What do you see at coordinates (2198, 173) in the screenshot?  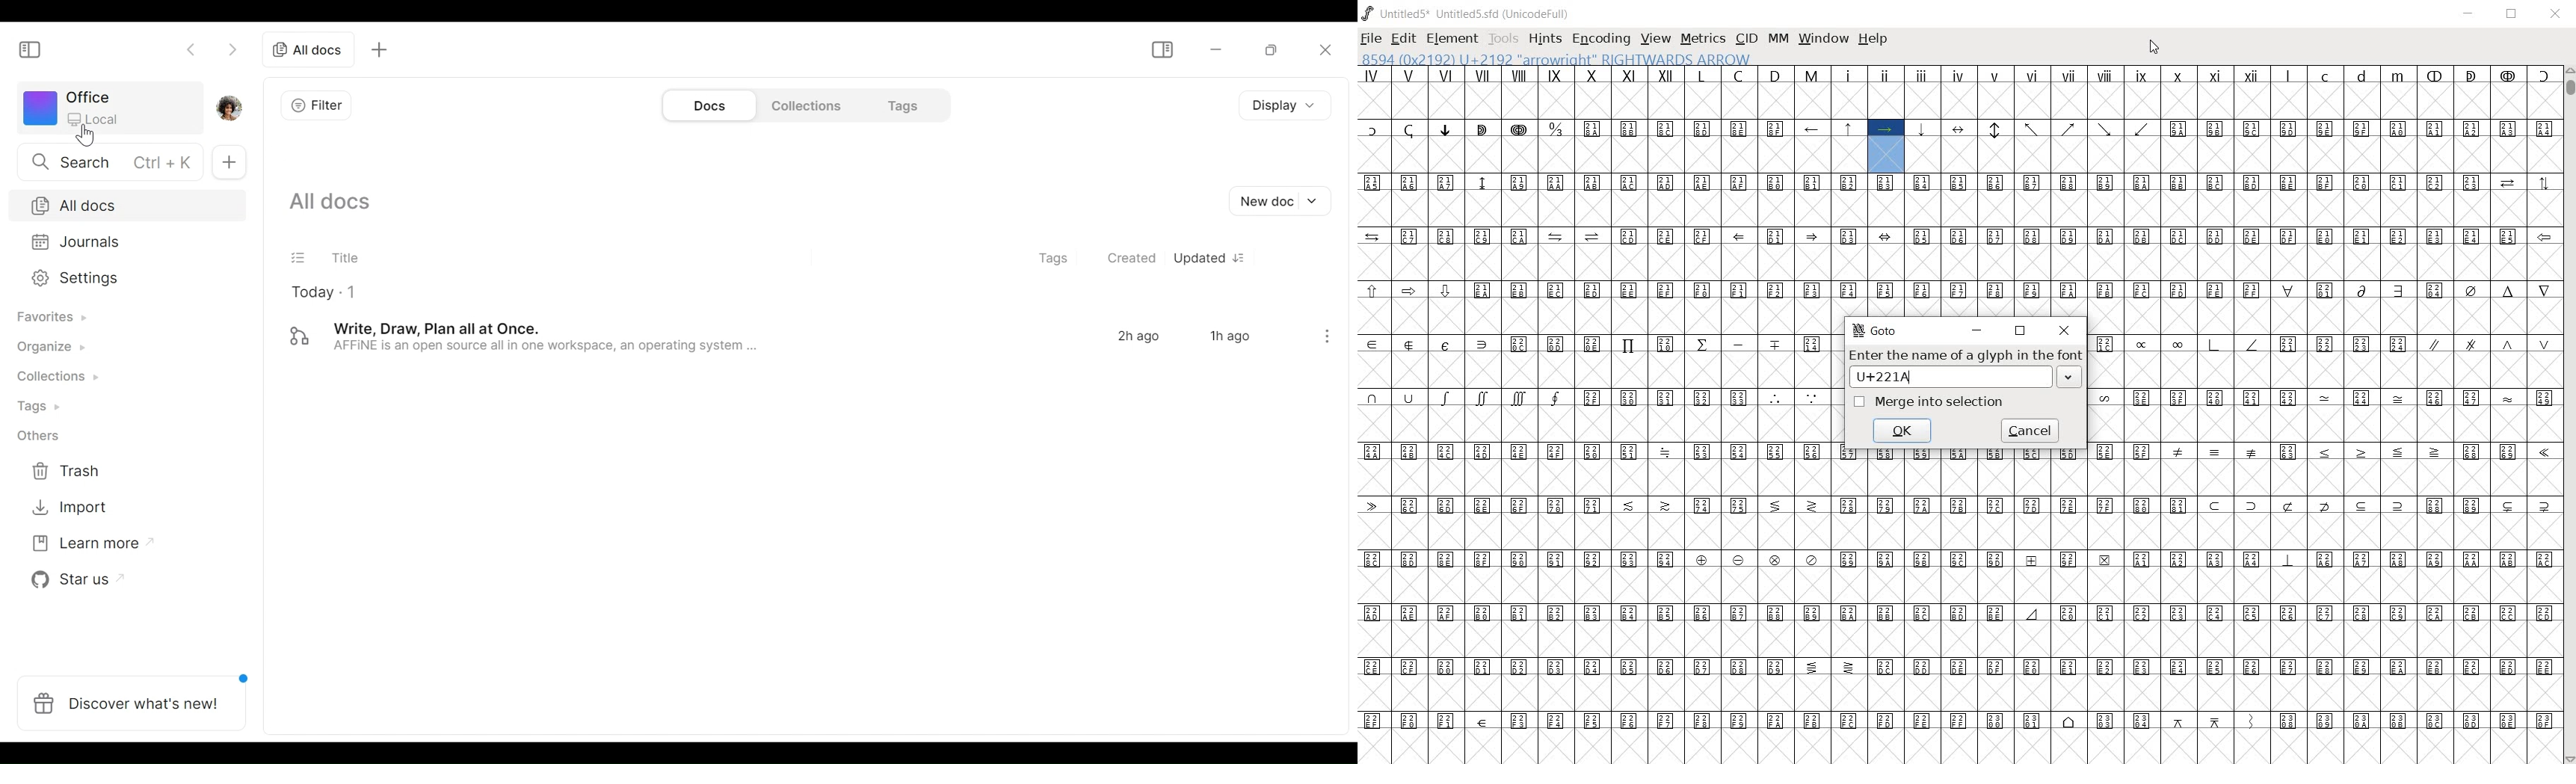 I see `Glyph characters` at bounding box center [2198, 173].